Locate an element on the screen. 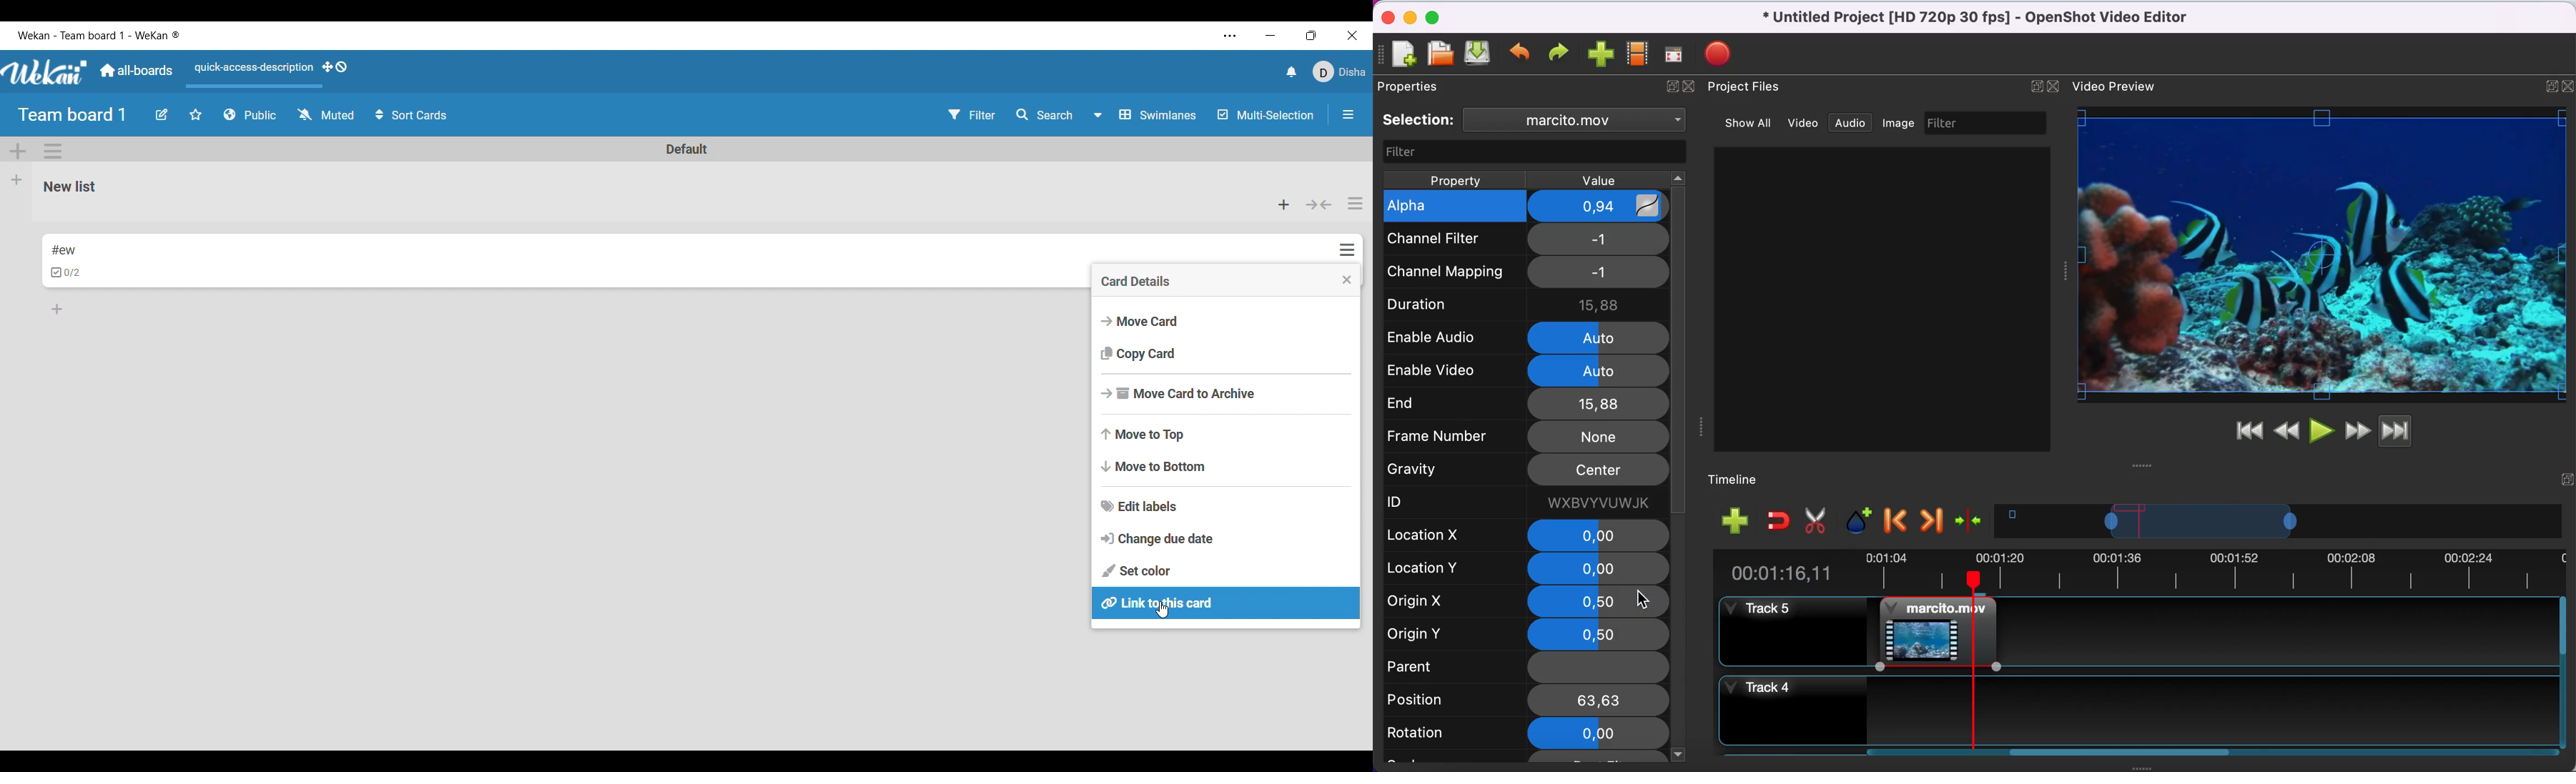 This screenshot has width=2576, height=784. ID is located at coordinates (1436, 504).